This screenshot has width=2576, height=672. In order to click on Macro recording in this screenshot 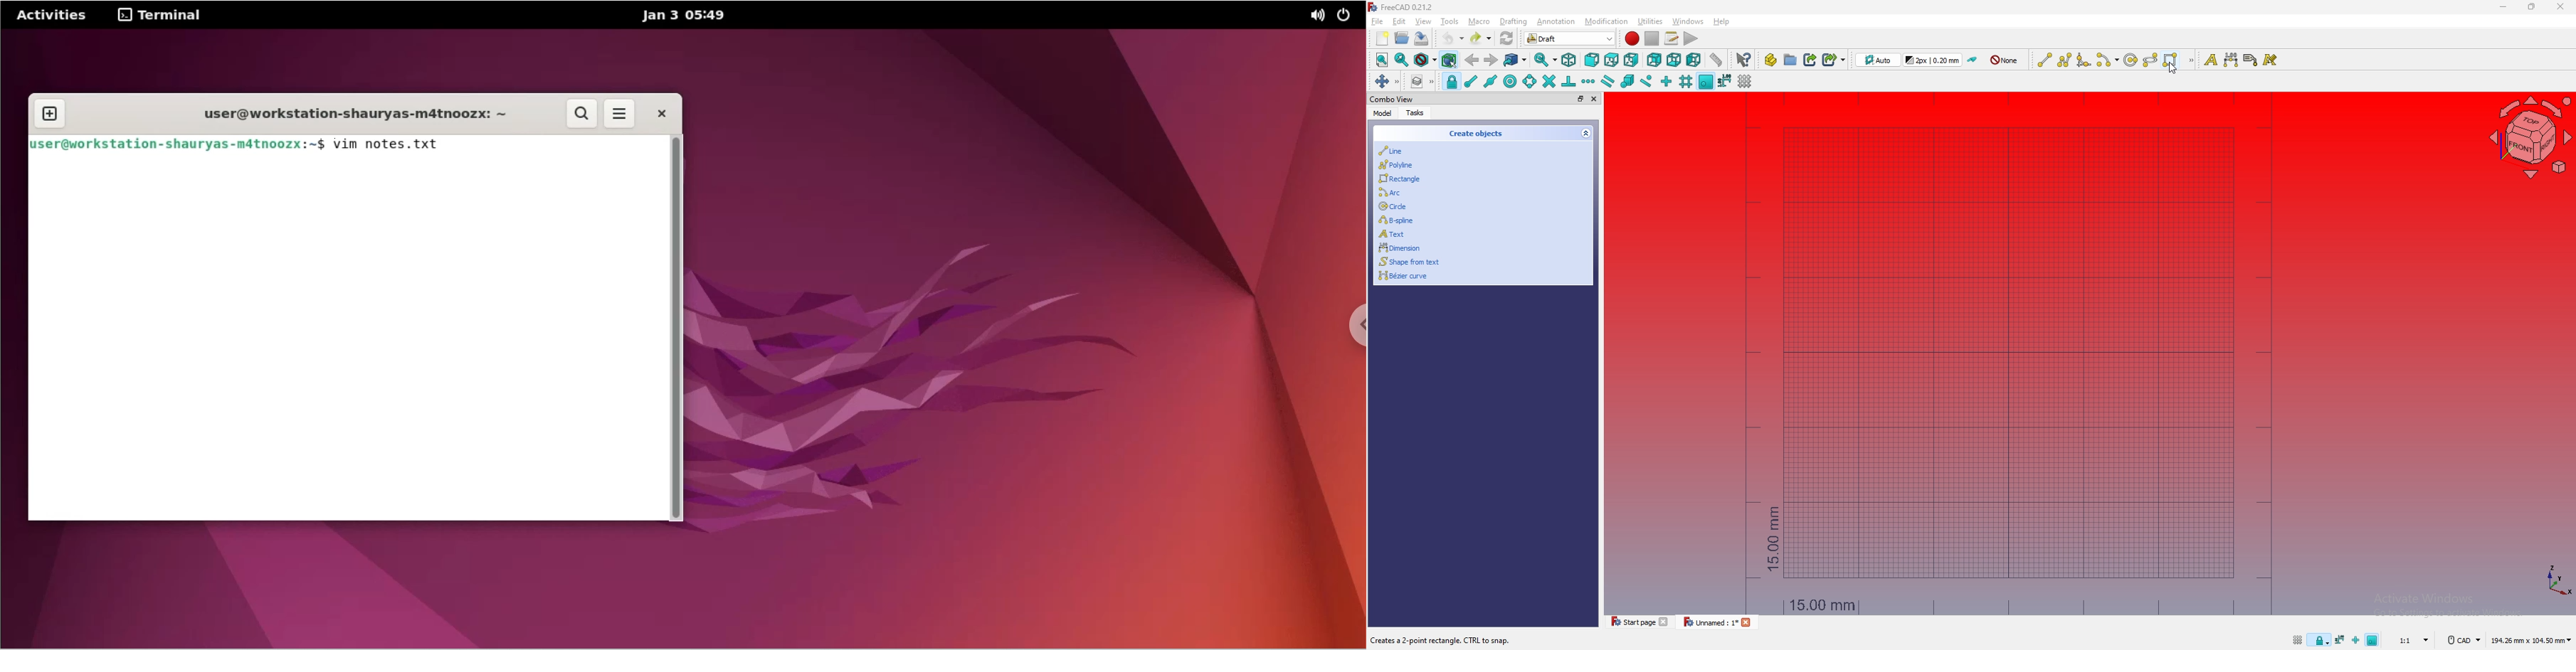, I will do `click(1632, 38)`.